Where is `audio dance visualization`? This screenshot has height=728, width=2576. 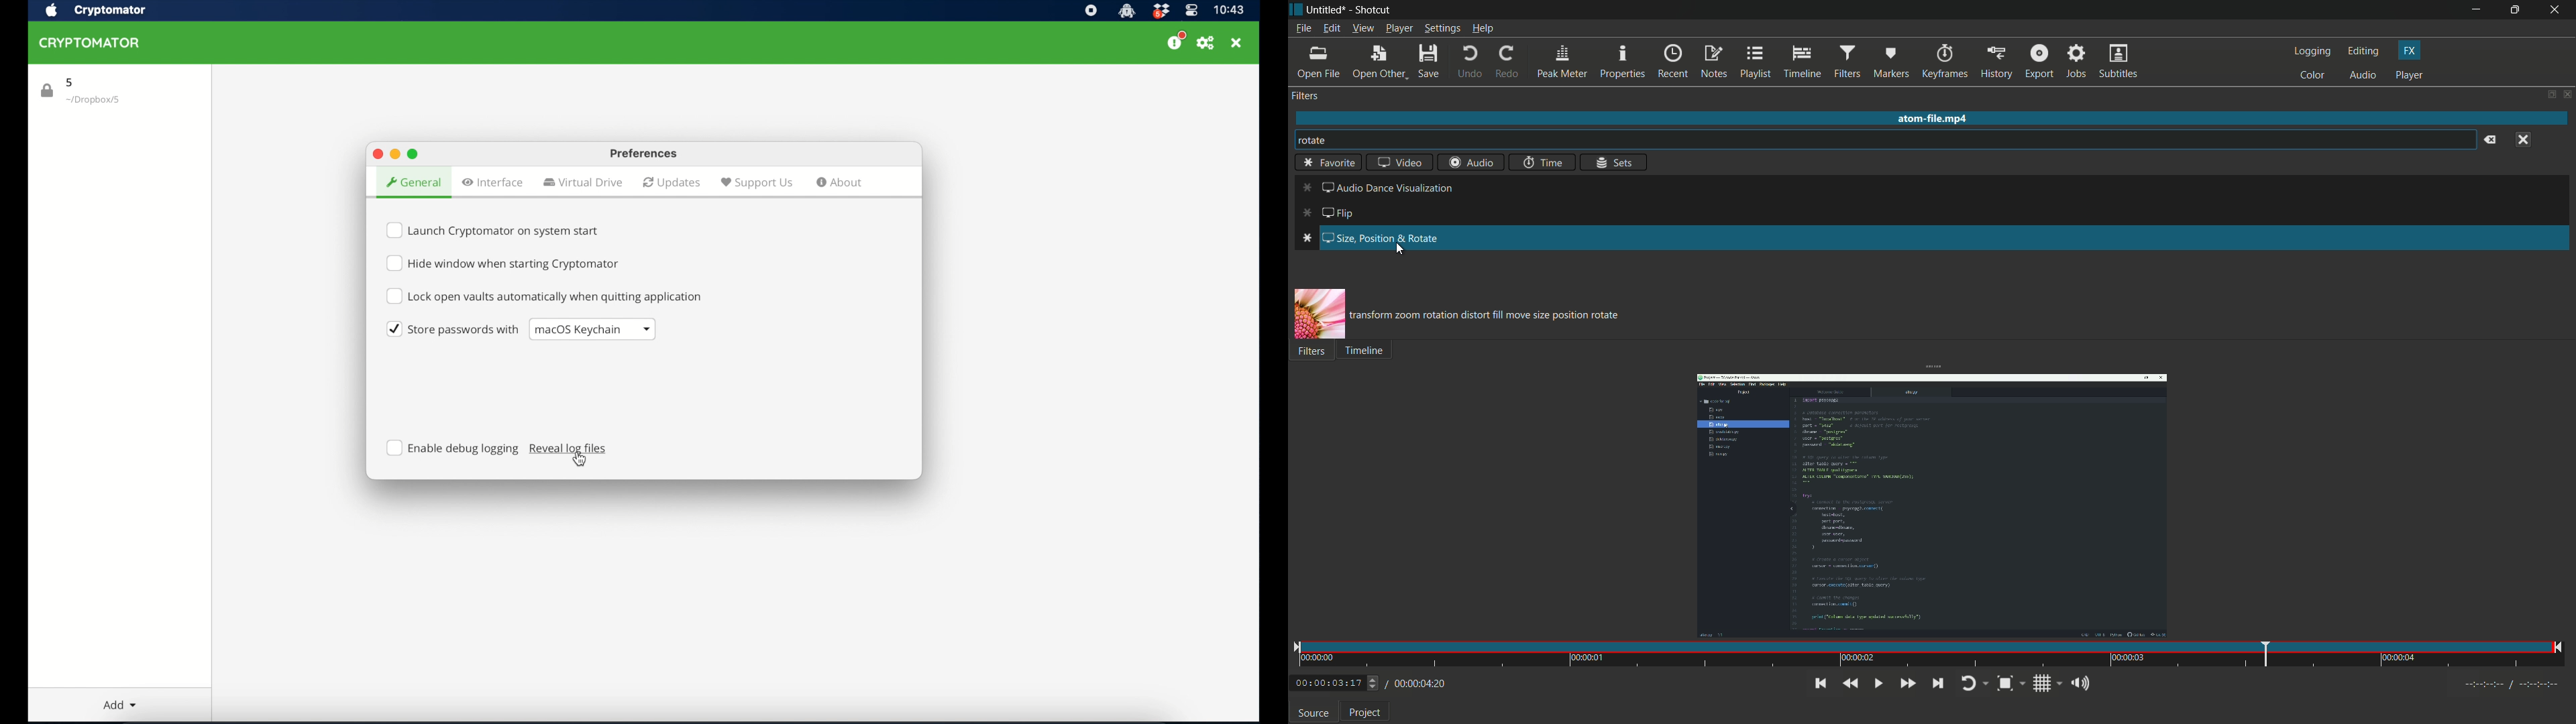
audio dance visualization is located at coordinates (1377, 187).